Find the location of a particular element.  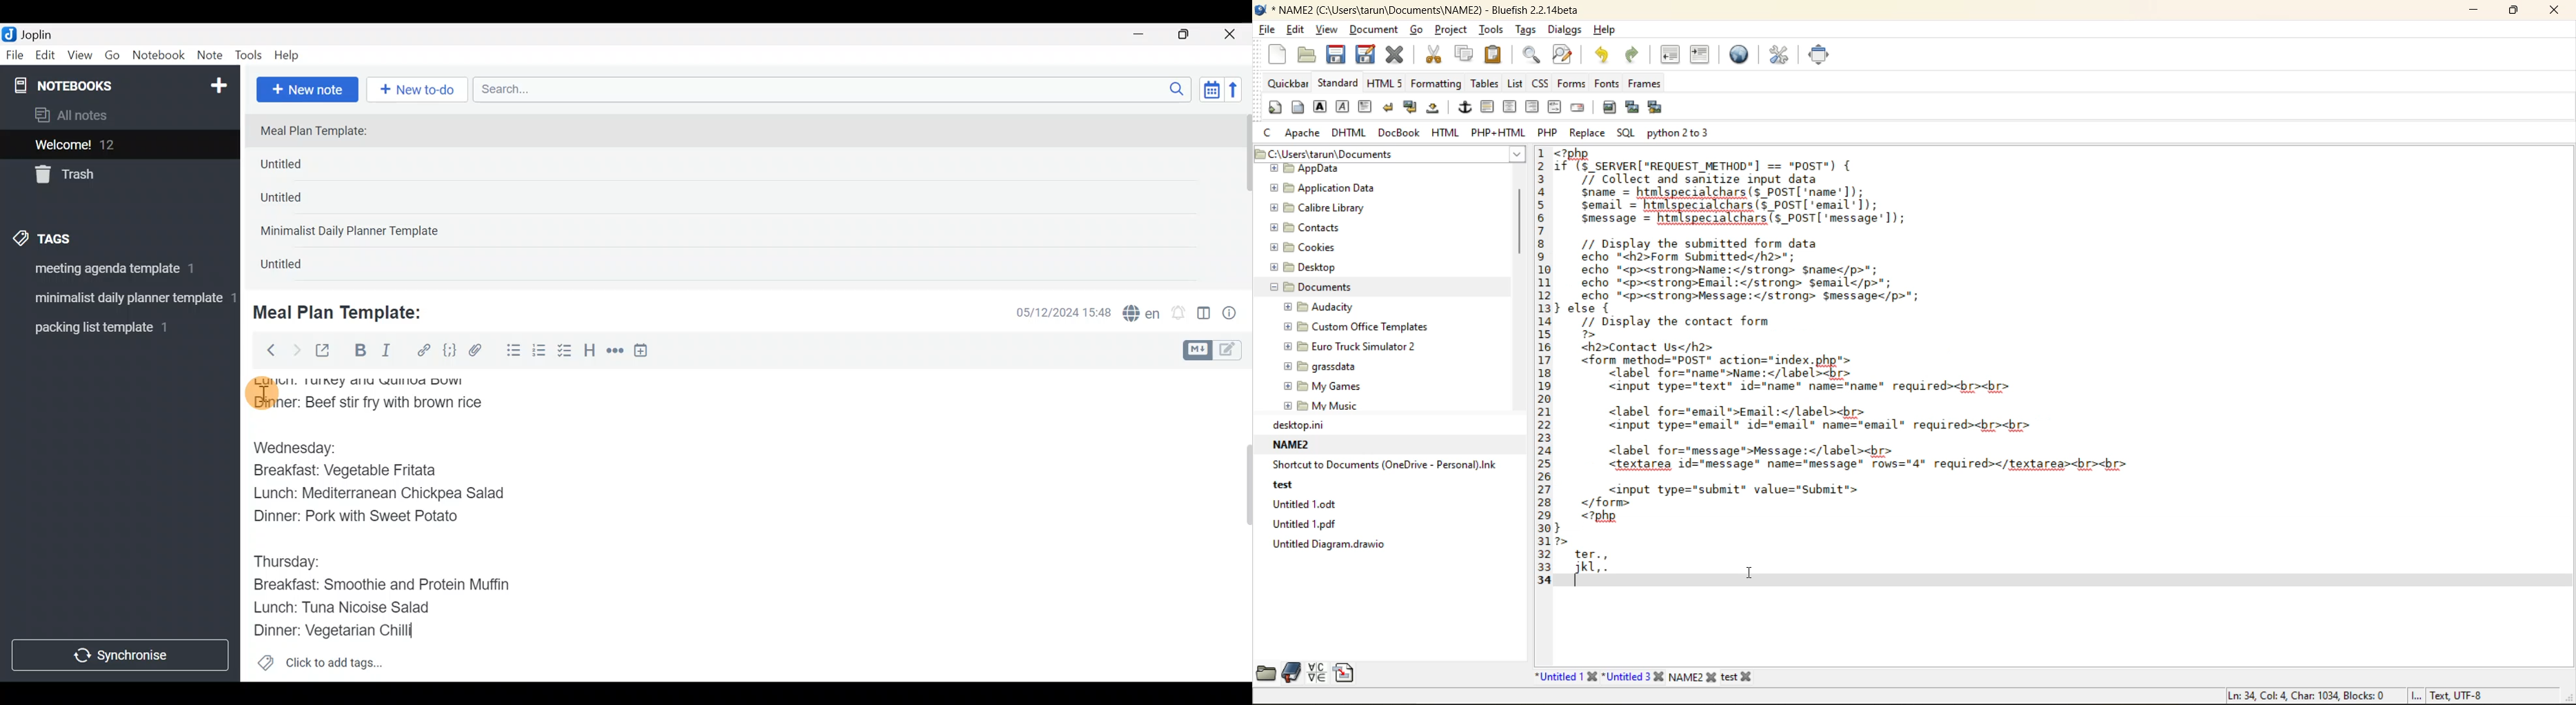

python 2 to 3 is located at coordinates (1683, 132).